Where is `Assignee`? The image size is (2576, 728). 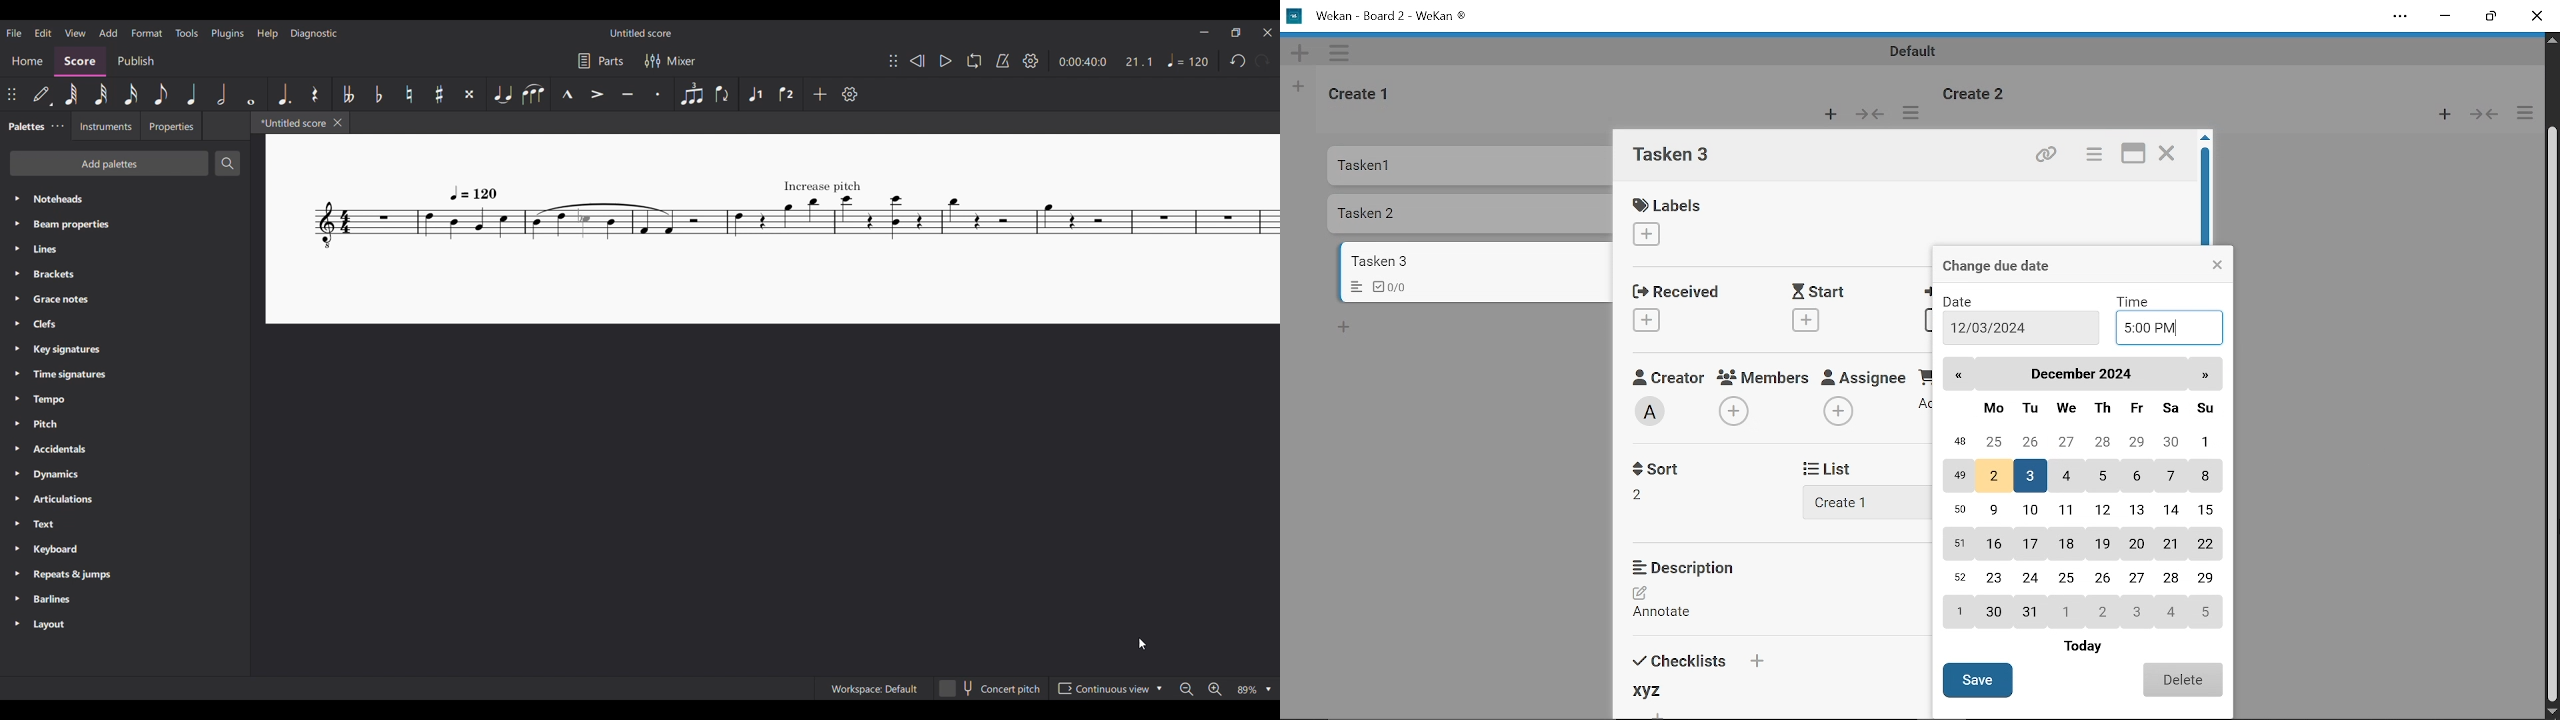
Assignee is located at coordinates (1864, 375).